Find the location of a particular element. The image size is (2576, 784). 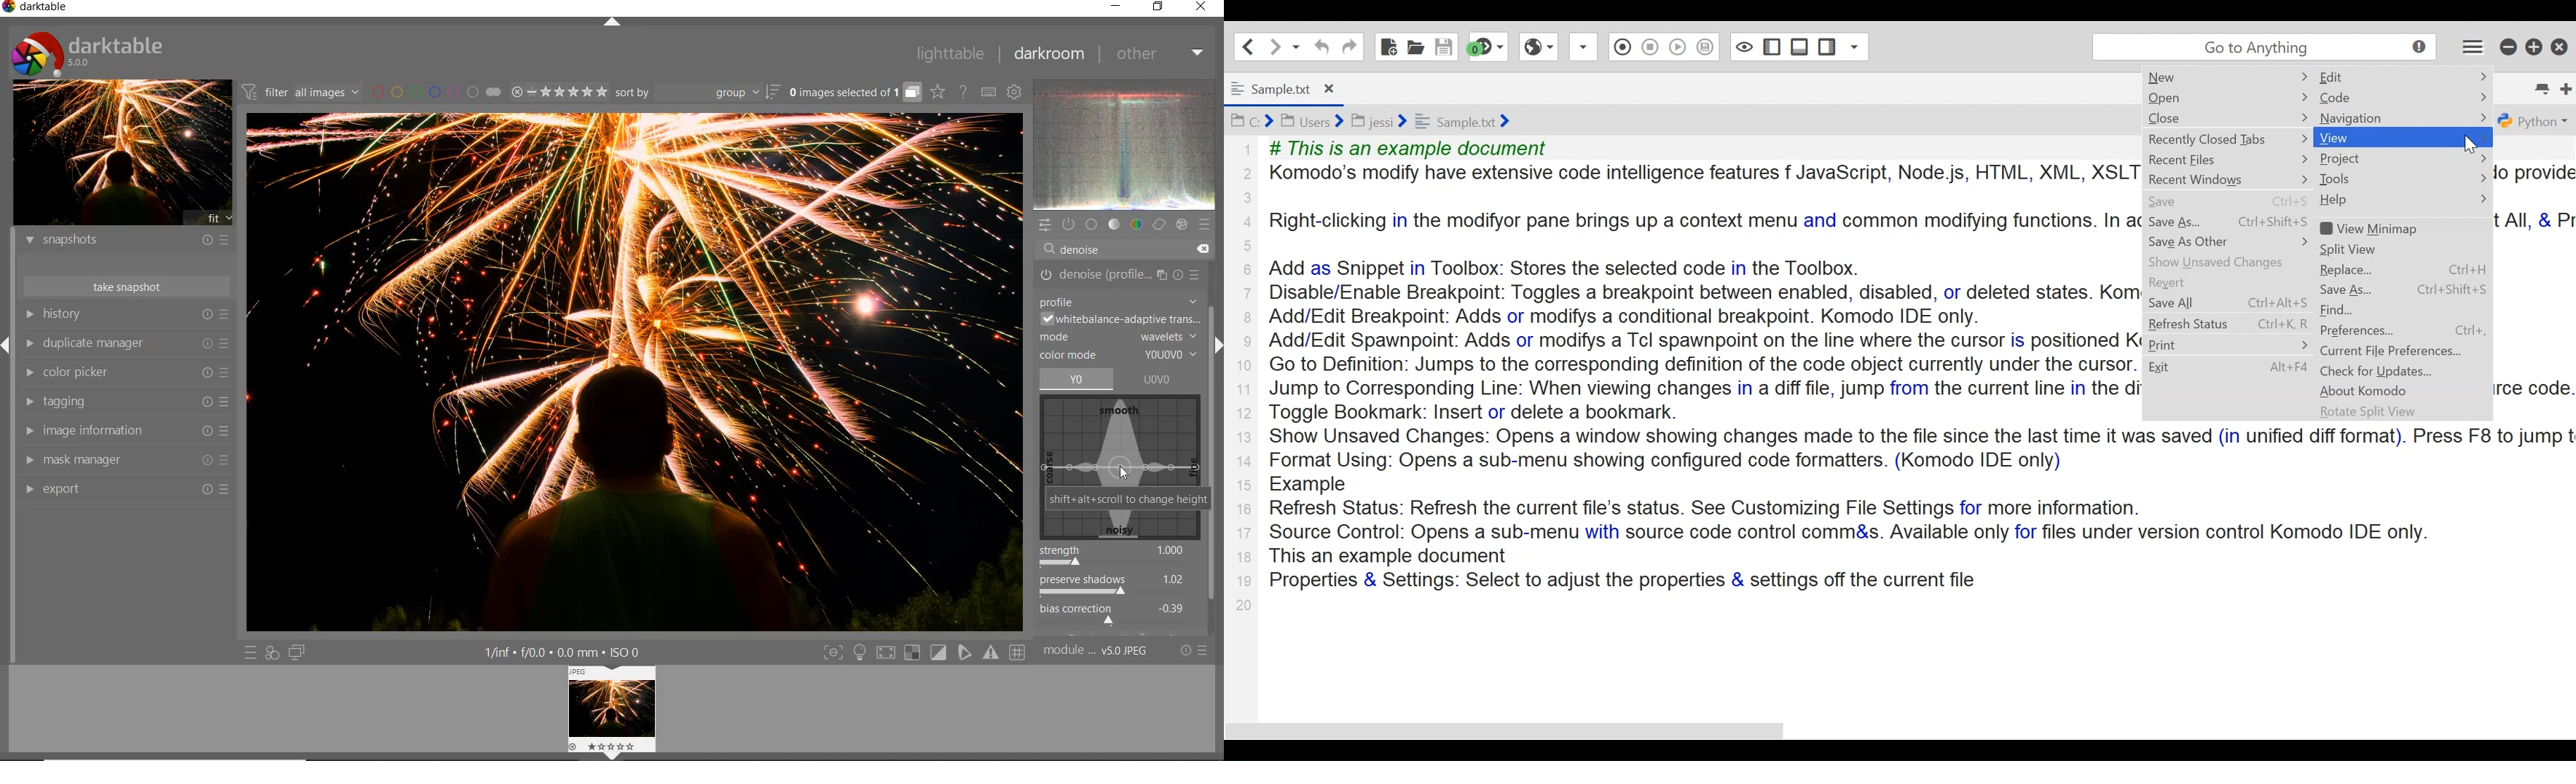

sort is located at coordinates (696, 93).